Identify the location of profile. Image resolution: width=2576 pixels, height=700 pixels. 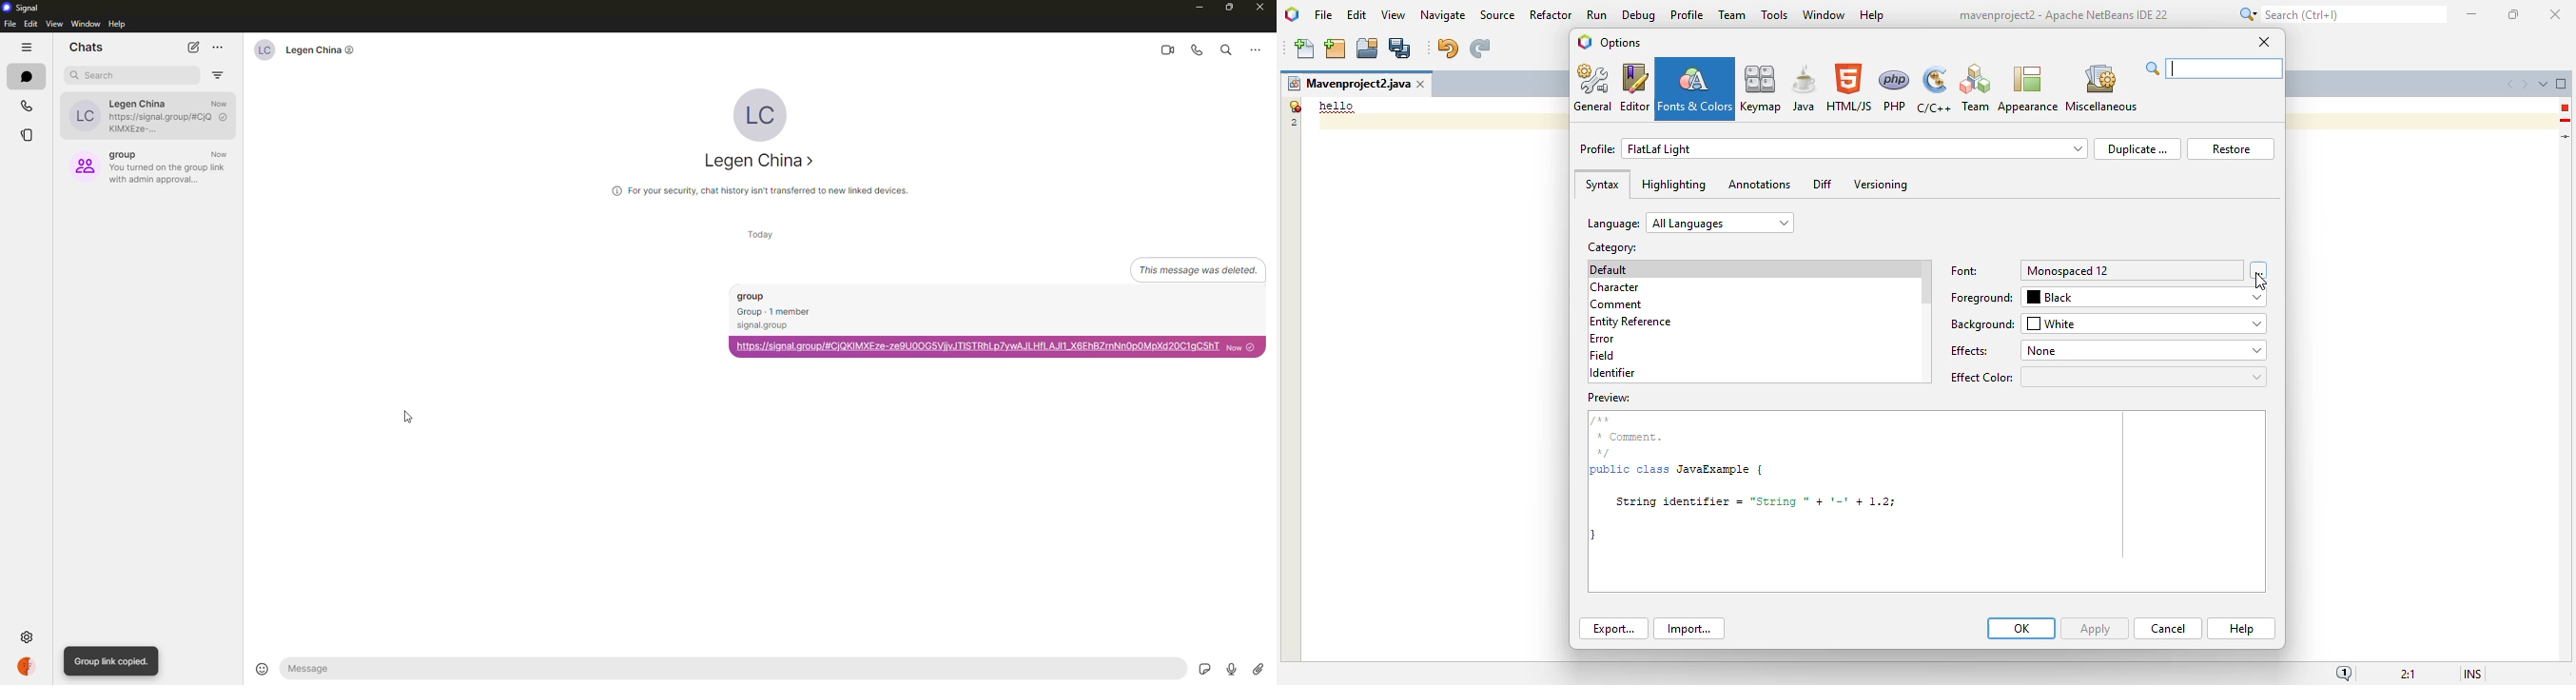
(1688, 14).